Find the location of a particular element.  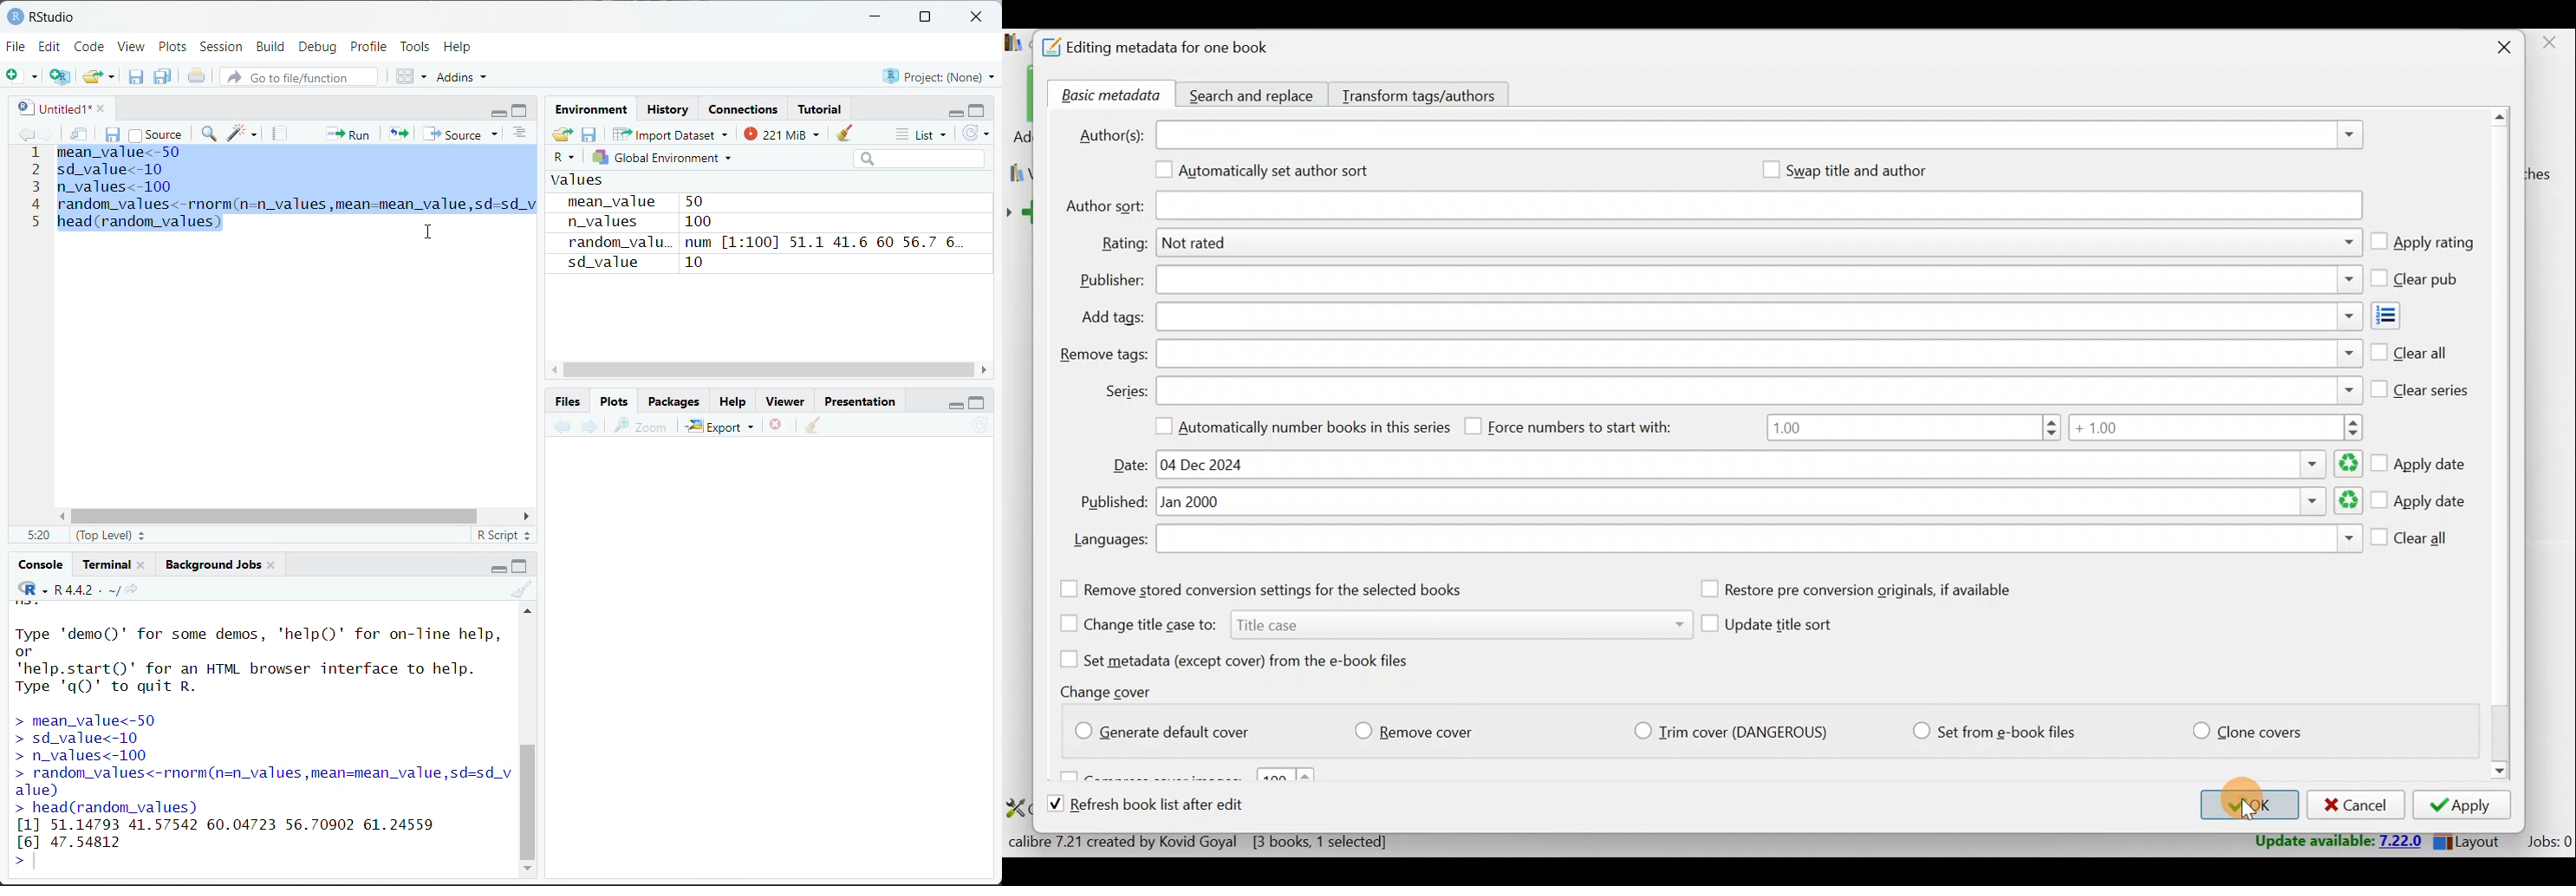

new file is located at coordinates (22, 76).